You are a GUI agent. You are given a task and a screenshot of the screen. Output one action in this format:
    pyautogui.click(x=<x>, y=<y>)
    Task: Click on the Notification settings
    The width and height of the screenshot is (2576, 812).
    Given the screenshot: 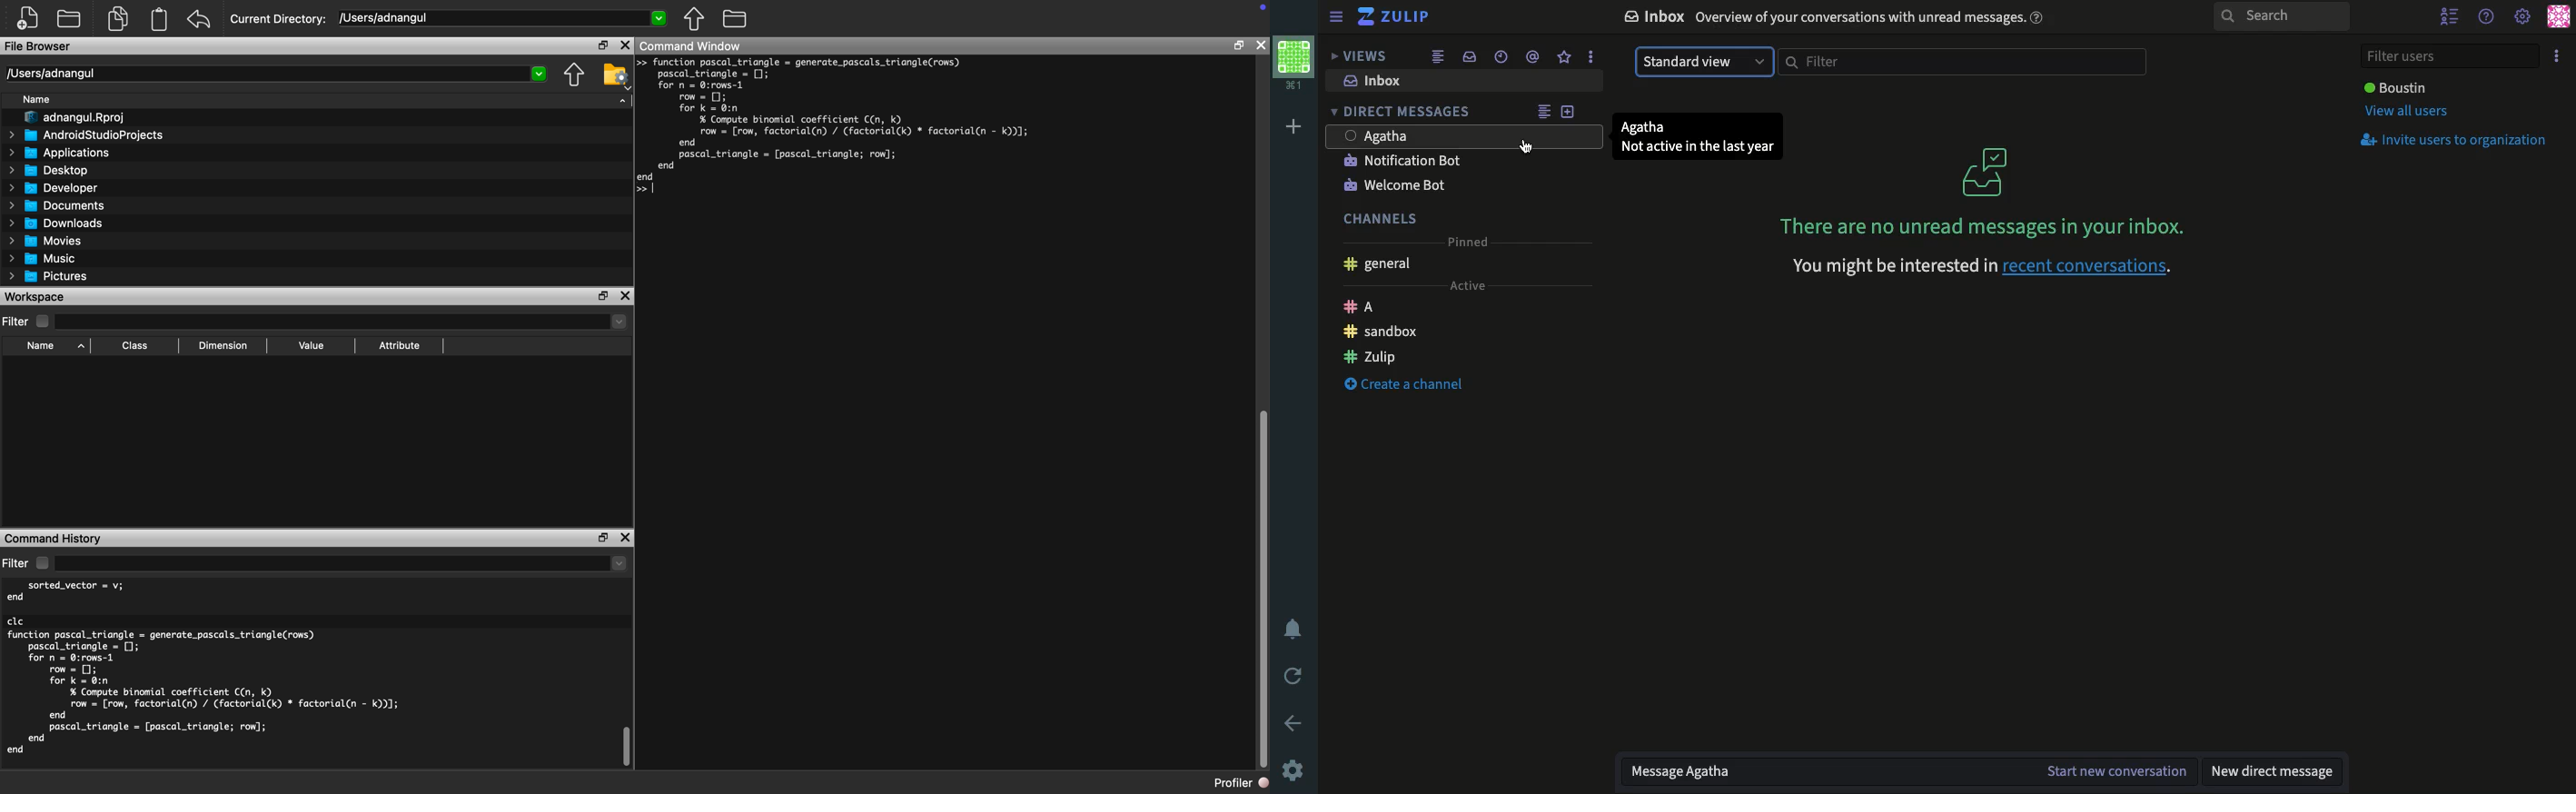 What is the action you would take?
    pyautogui.click(x=1290, y=628)
    